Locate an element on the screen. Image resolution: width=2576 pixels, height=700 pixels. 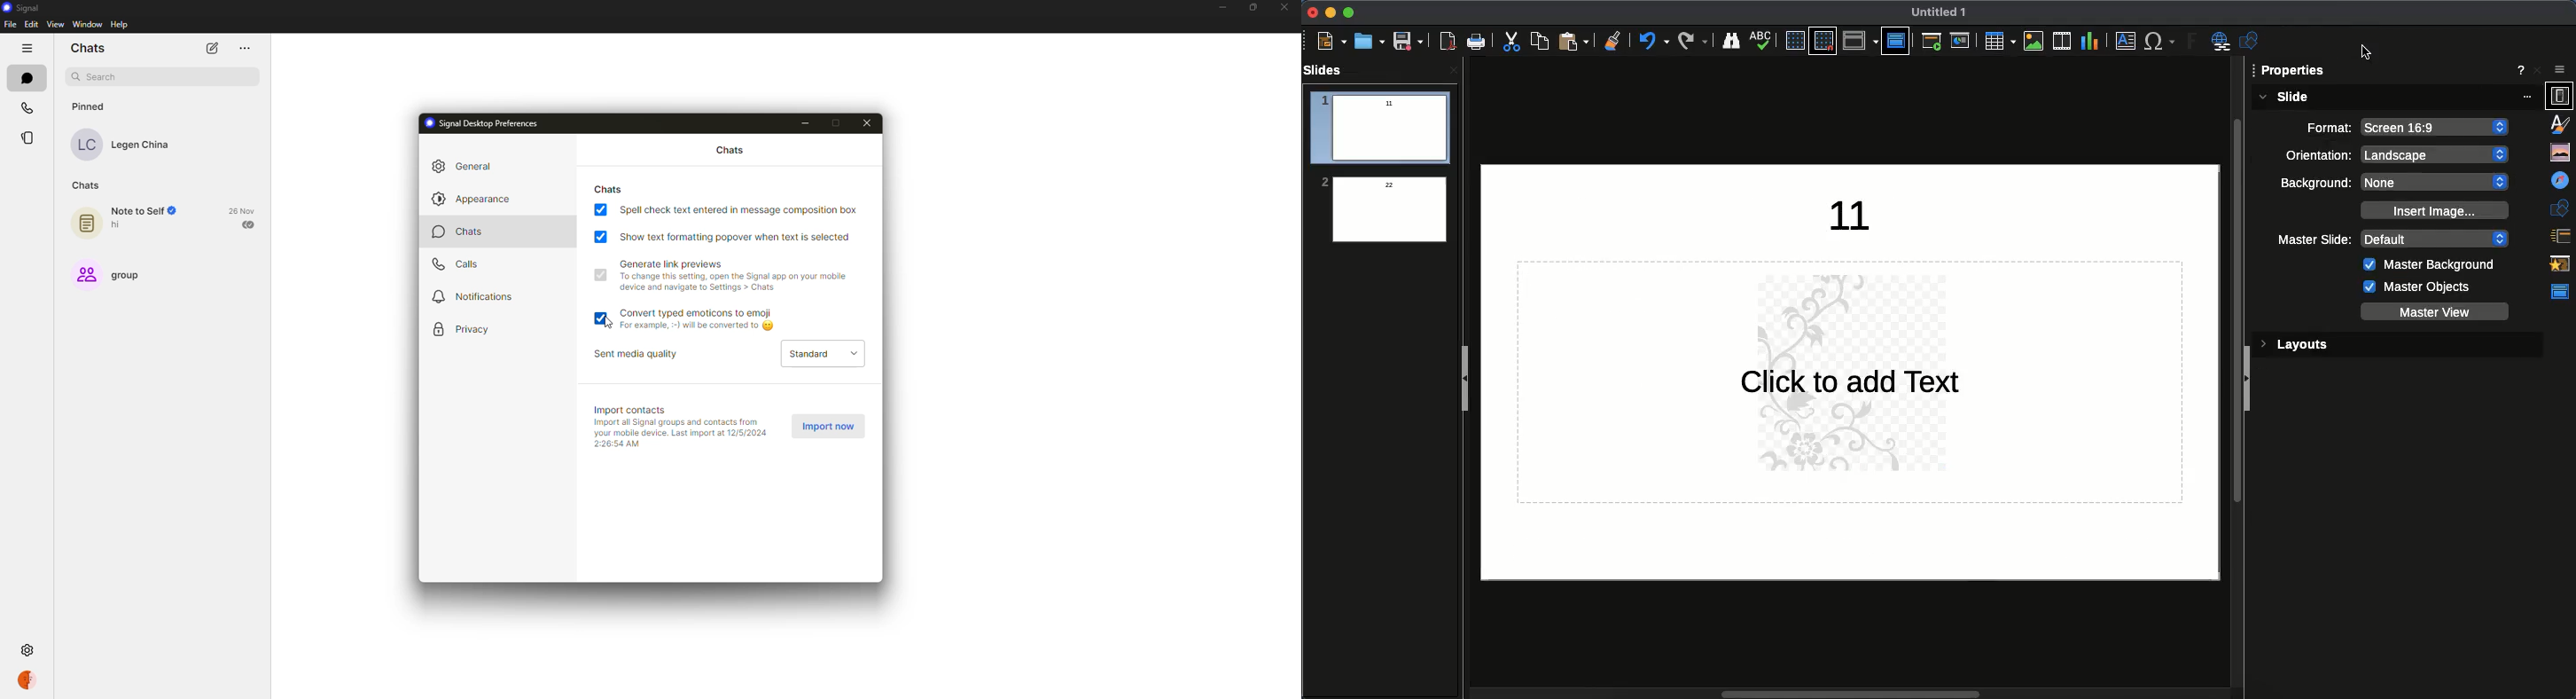
minimize is located at coordinates (806, 123).